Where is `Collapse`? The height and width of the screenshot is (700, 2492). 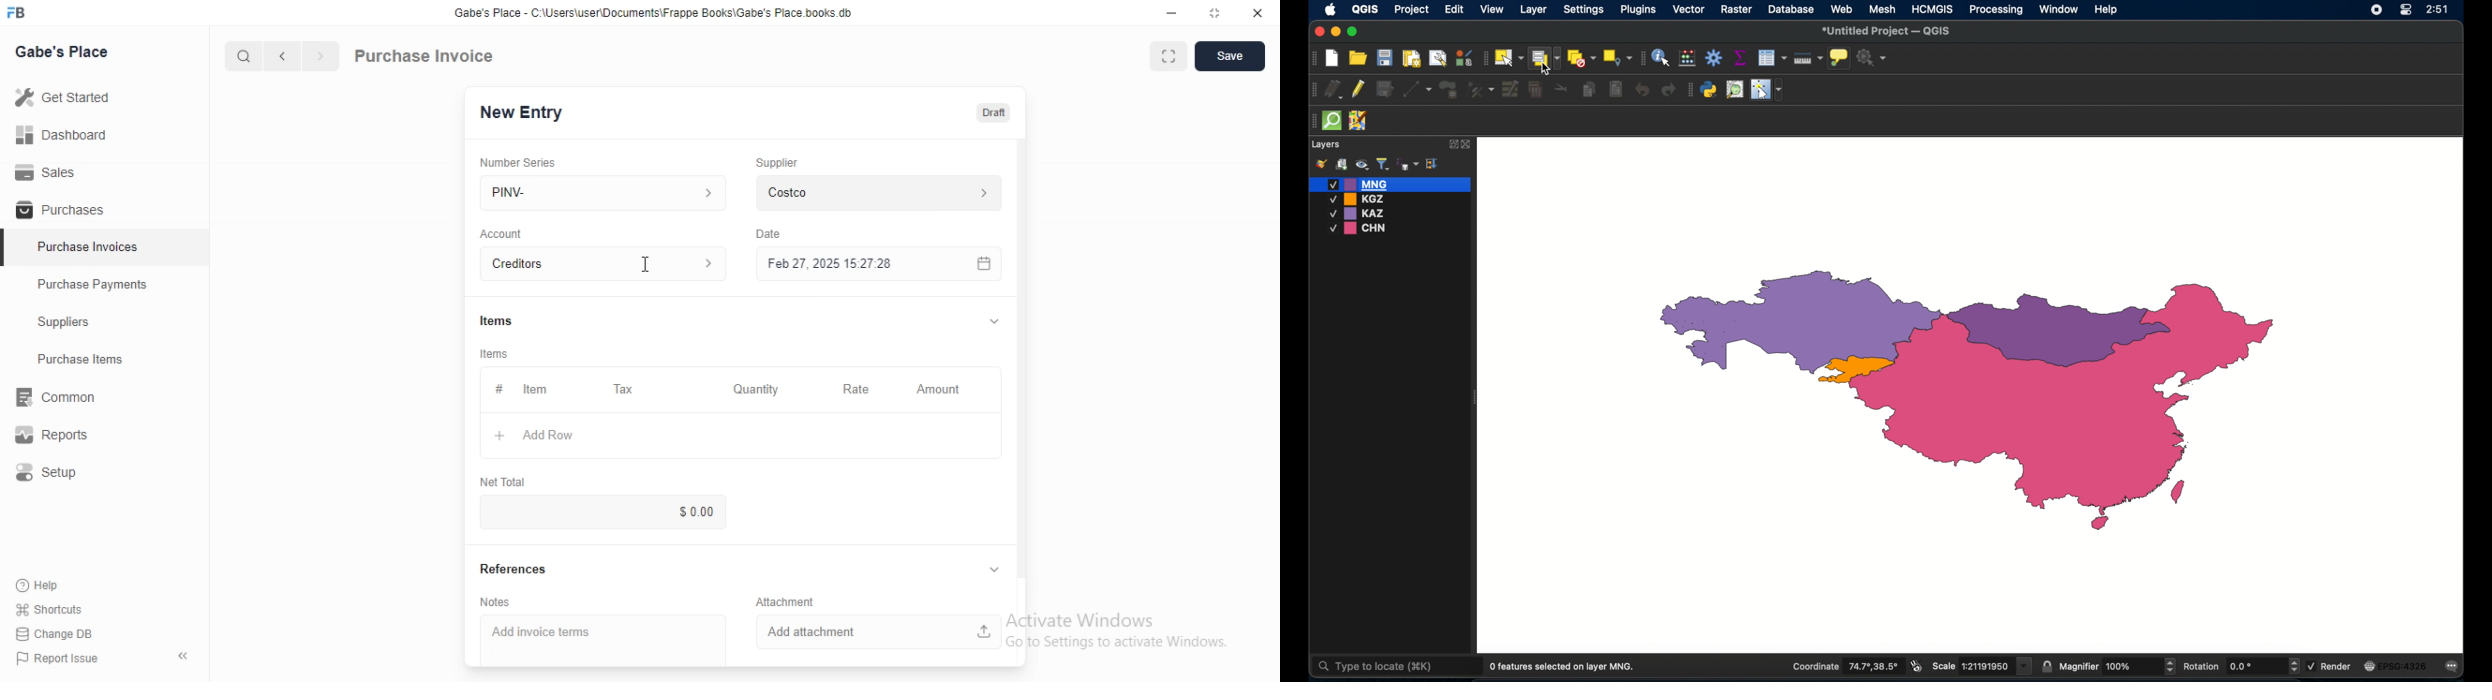
Collapse is located at coordinates (994, 321).